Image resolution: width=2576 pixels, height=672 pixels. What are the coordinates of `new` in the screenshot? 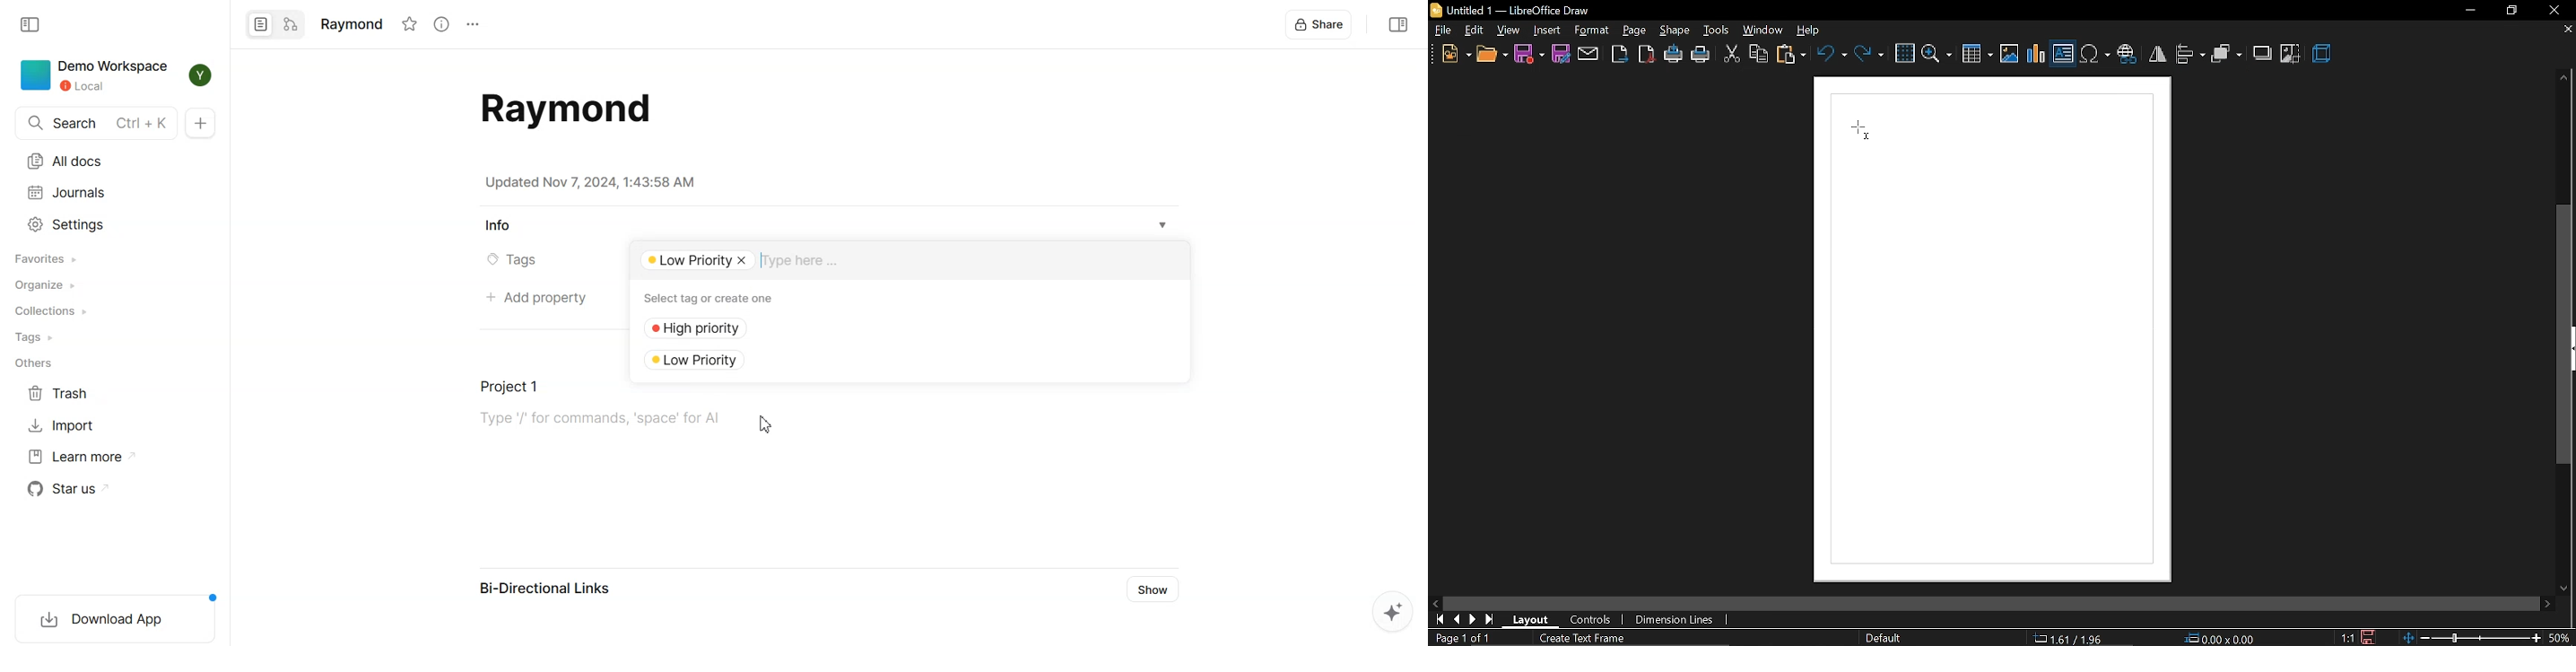 It's located at (1456, 56).